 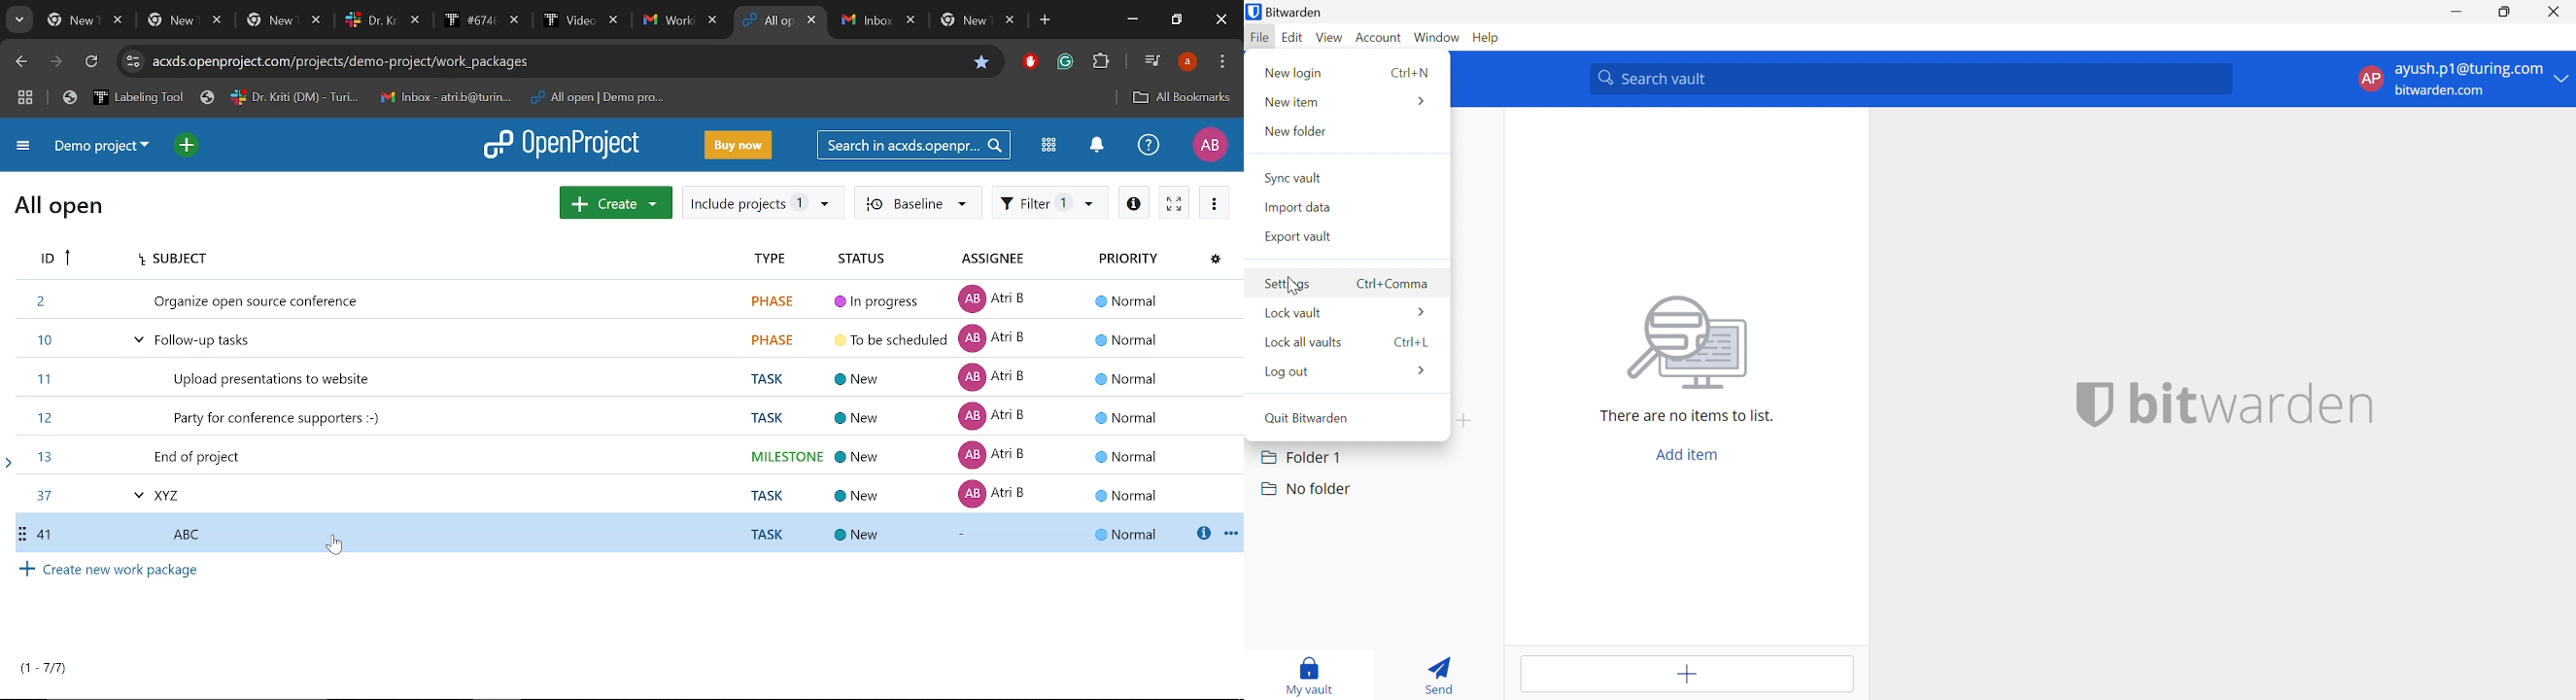 I want to click on Create, so click(x=615, y=202).